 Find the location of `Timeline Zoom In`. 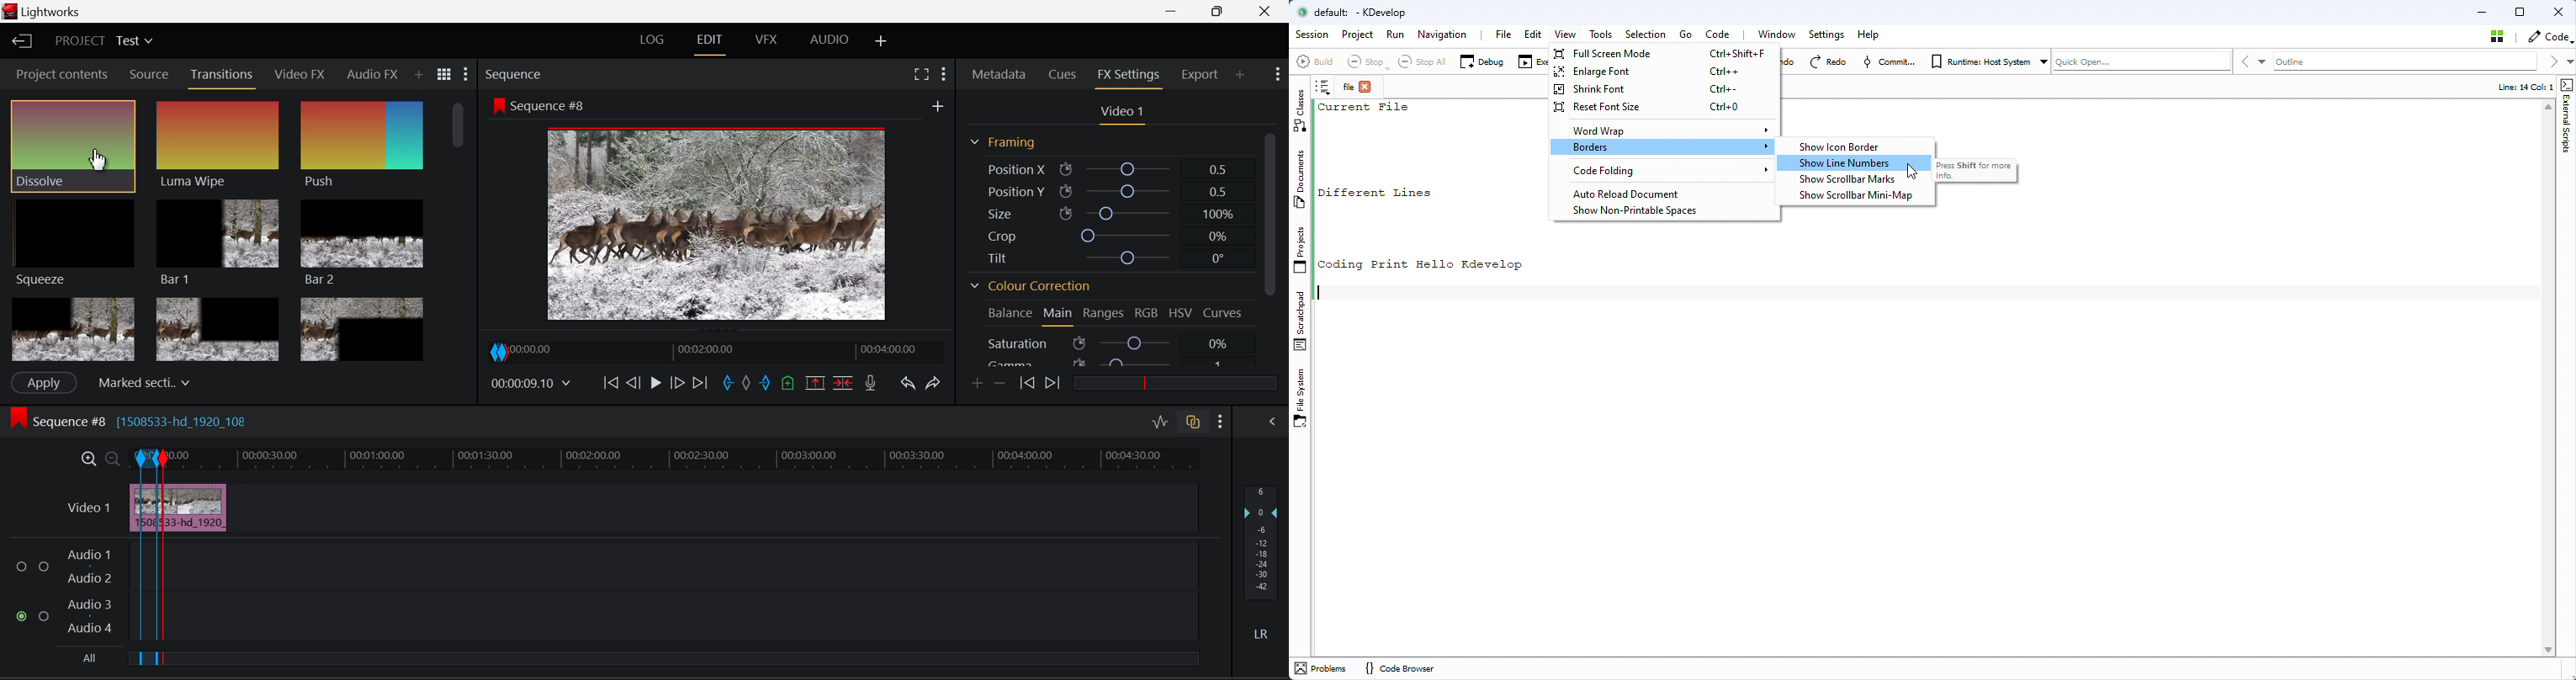

Timeline Zoom In is located at coordinates (89, 458).